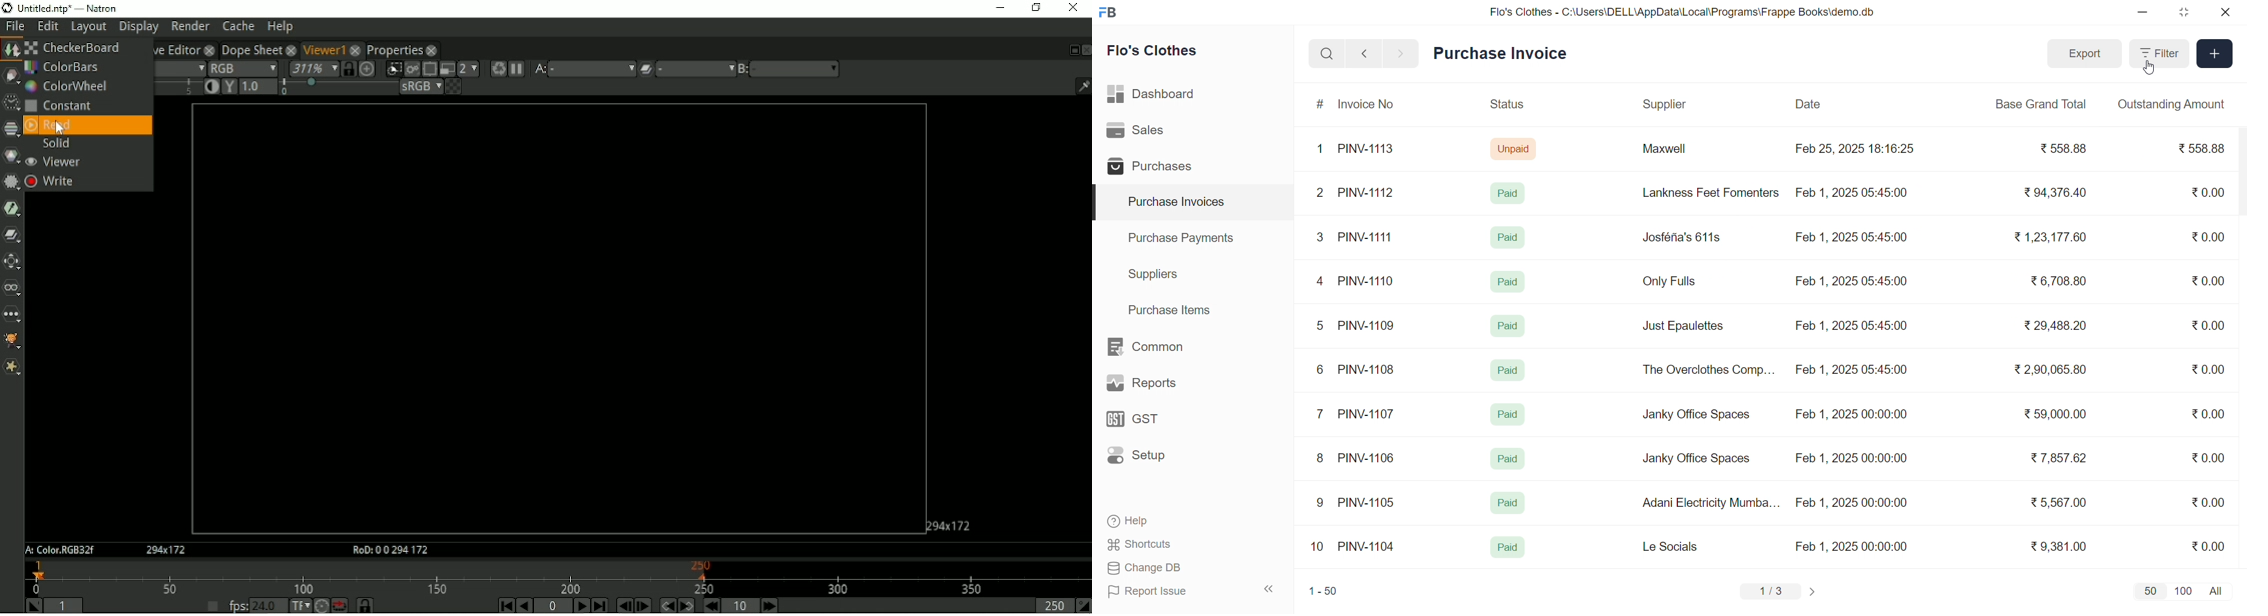  Describe the element at coordinates (2038, 104) in the screenshot. I see `Base Grand Total` at that location.